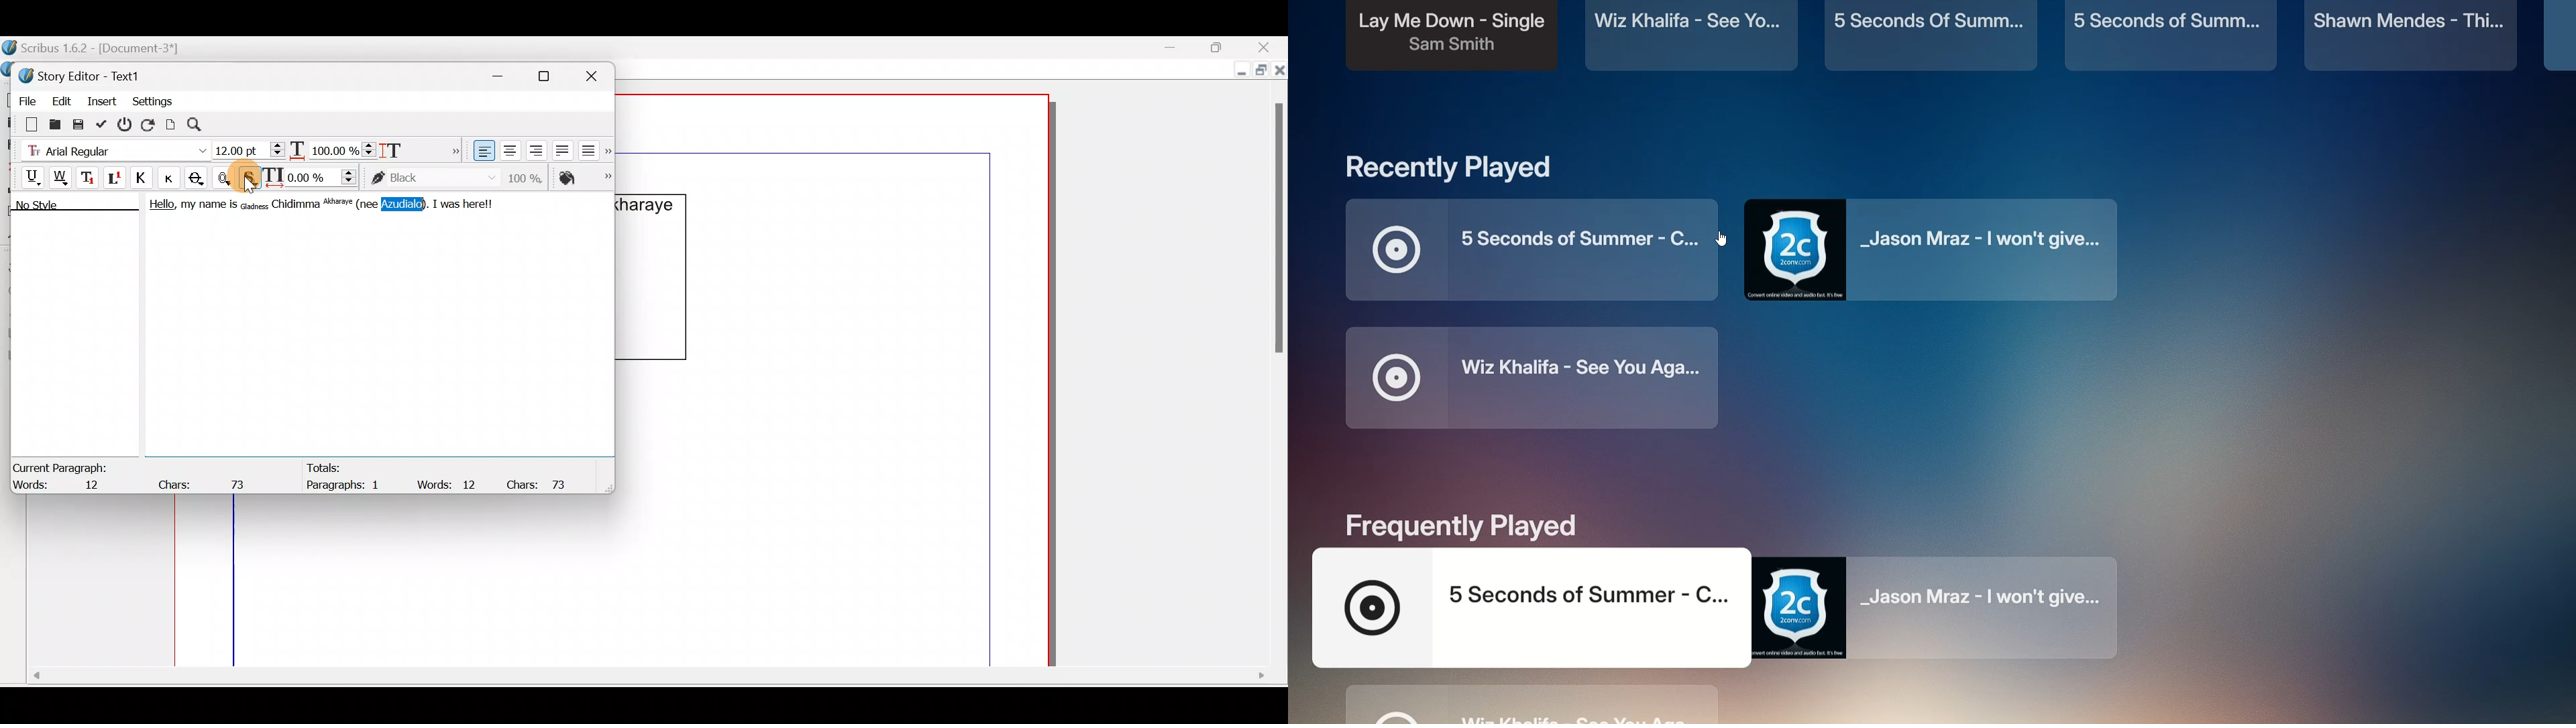 This screenshot has width=2576, height=728. I want to click on , so click(174, 178).